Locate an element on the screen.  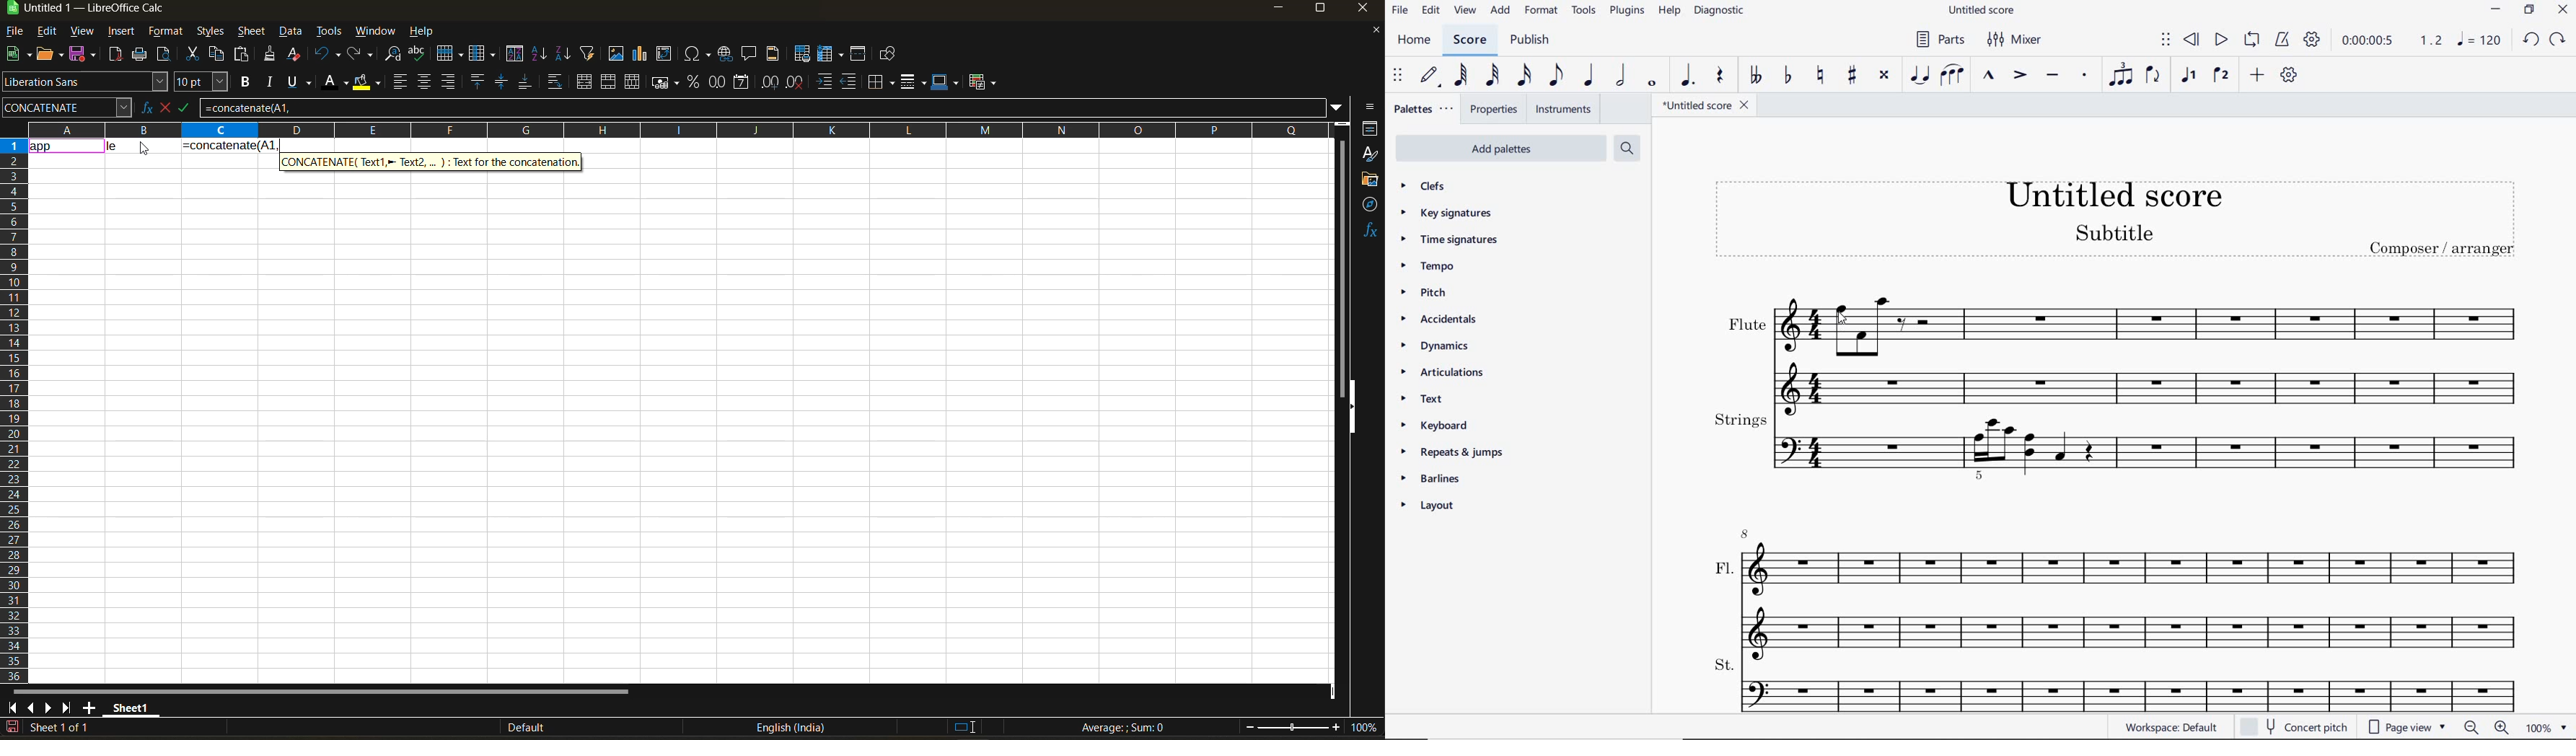
QUARTER NOTE is located at coordinates (1589, 78).